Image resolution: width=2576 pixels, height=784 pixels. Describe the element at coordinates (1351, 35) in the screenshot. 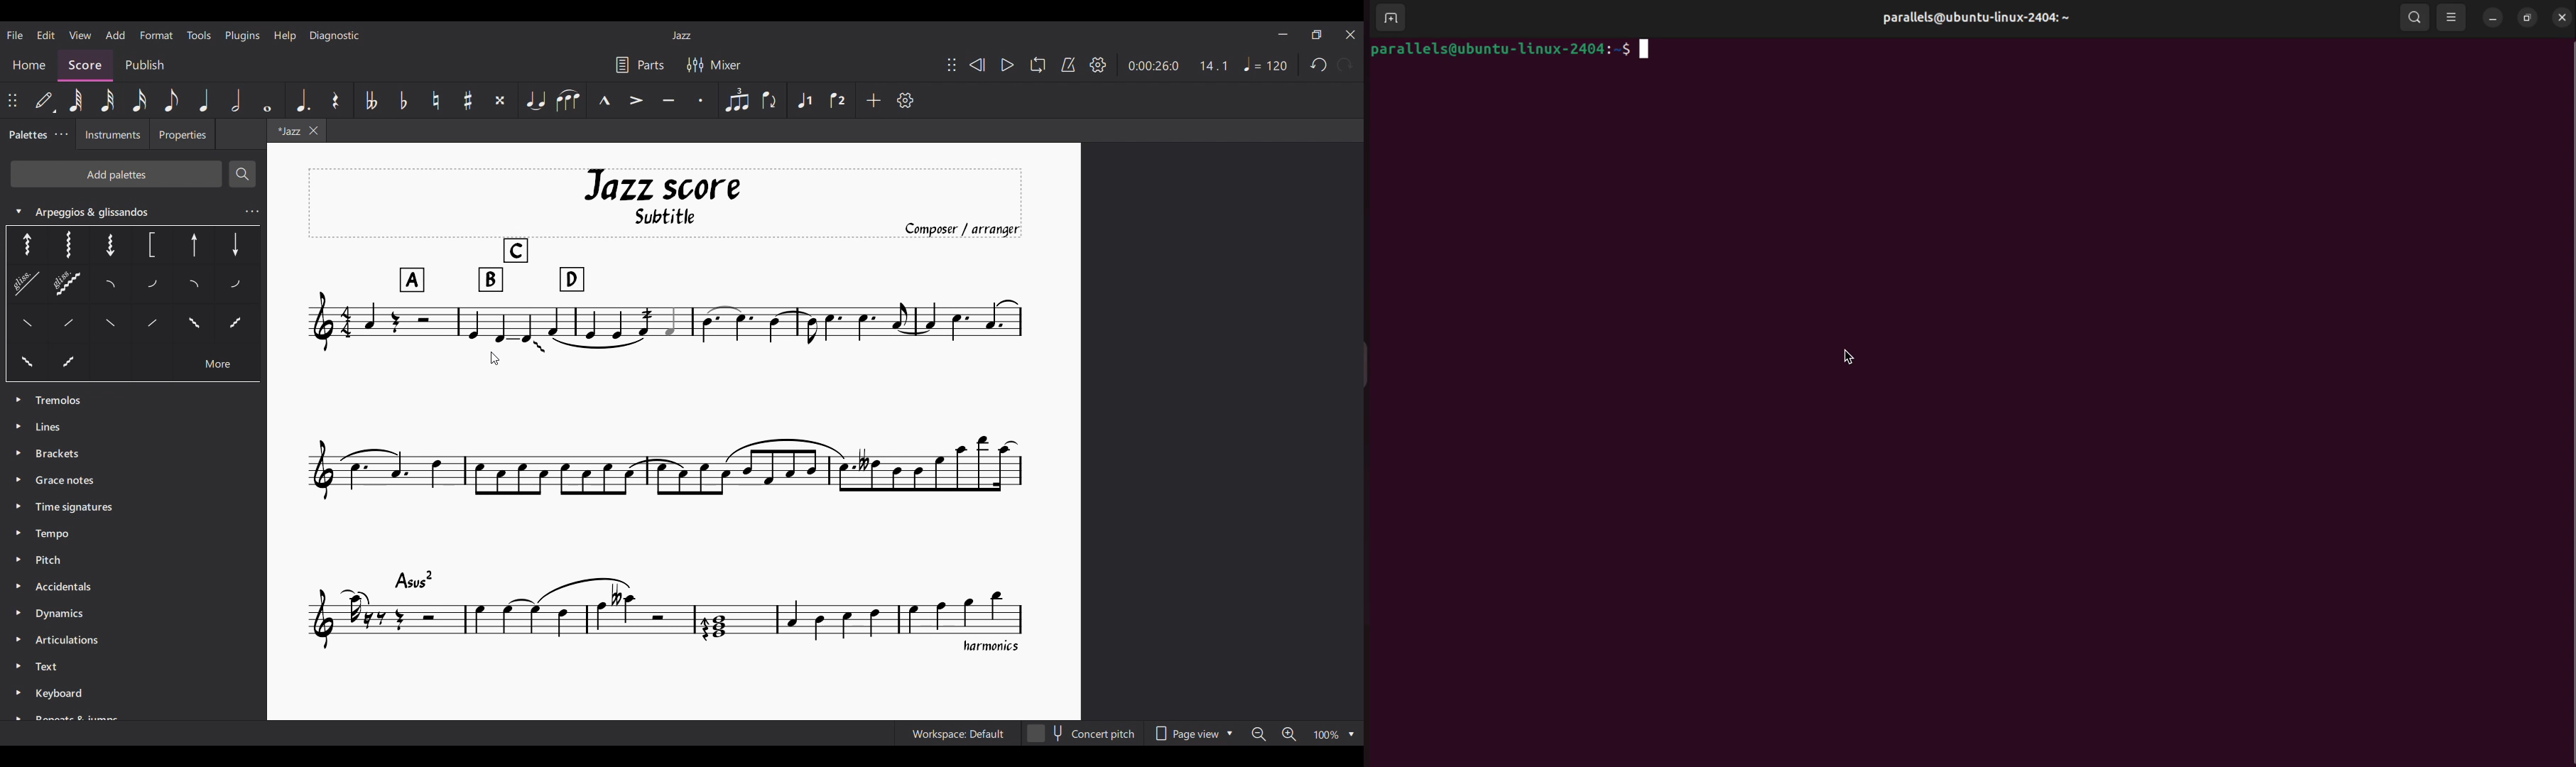

I see `Close interface` at that location.